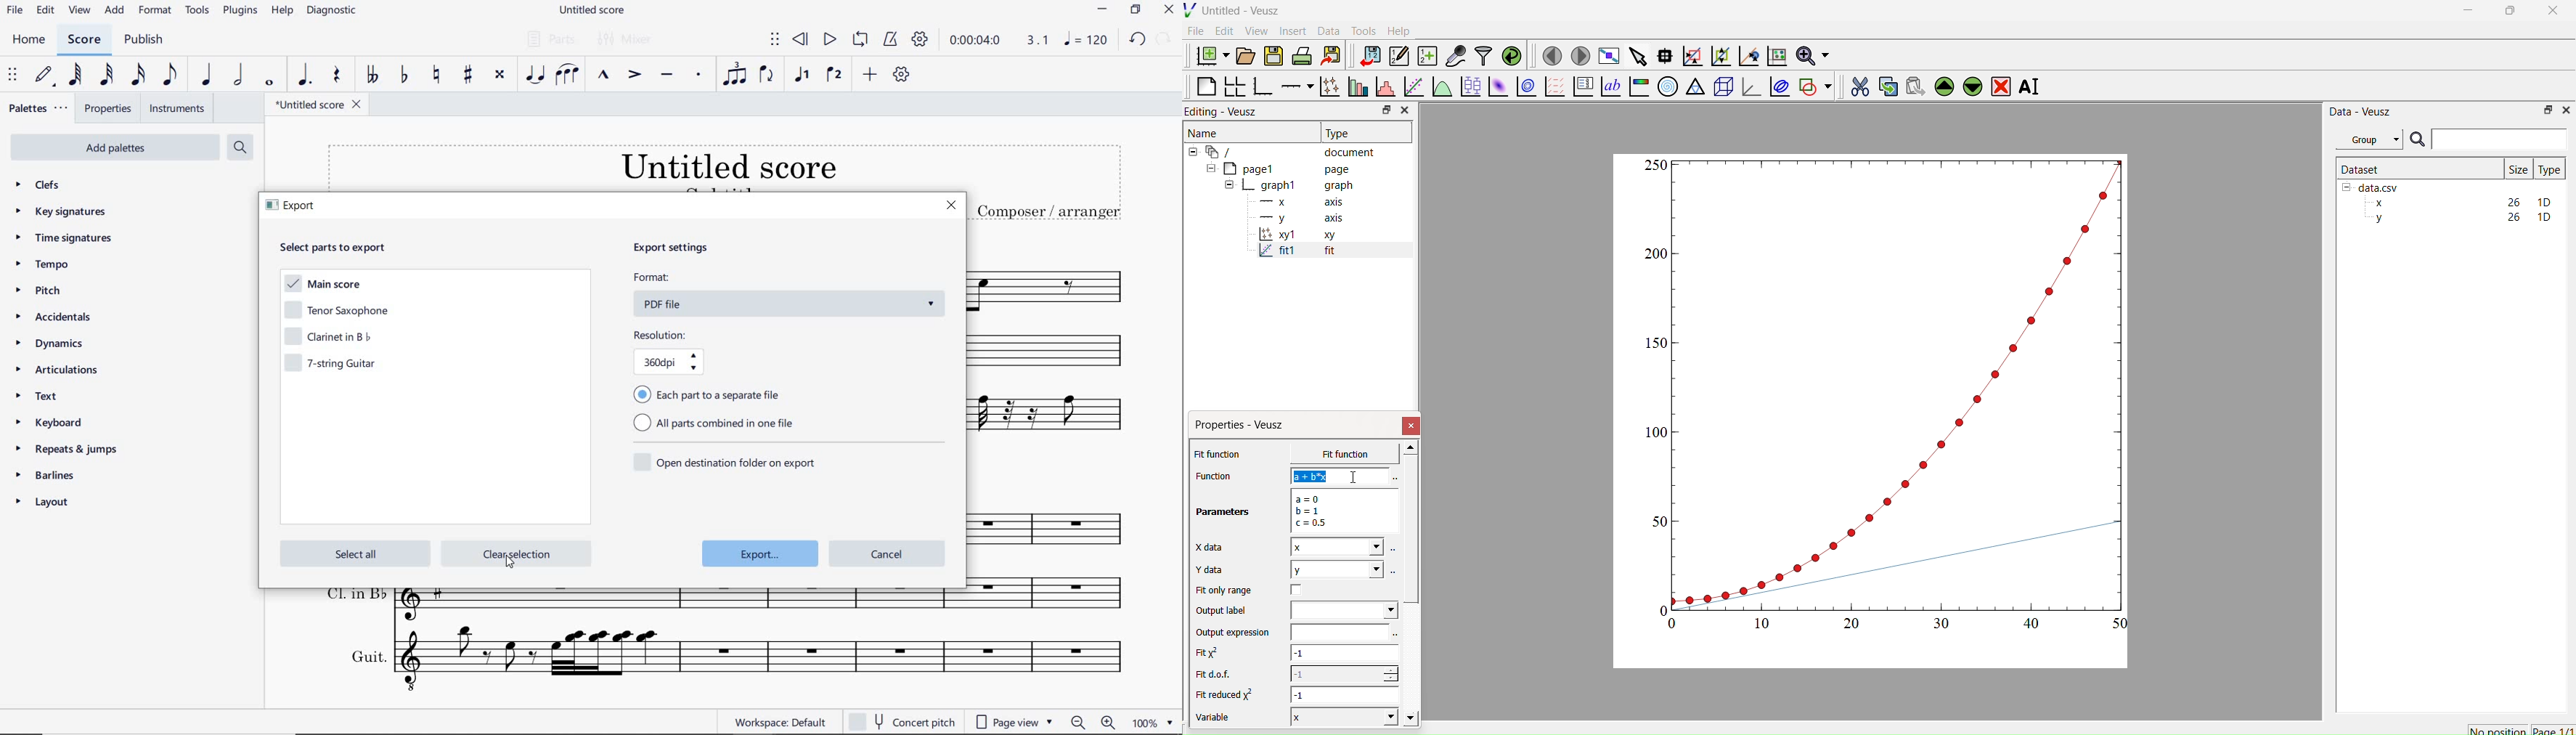 Image resolution: width=2576 pixels, height=756 pixels. What do you see at coordinates (1165, 38) in the screenshot?
I see `REDO` at bounding box center [1165, 38].